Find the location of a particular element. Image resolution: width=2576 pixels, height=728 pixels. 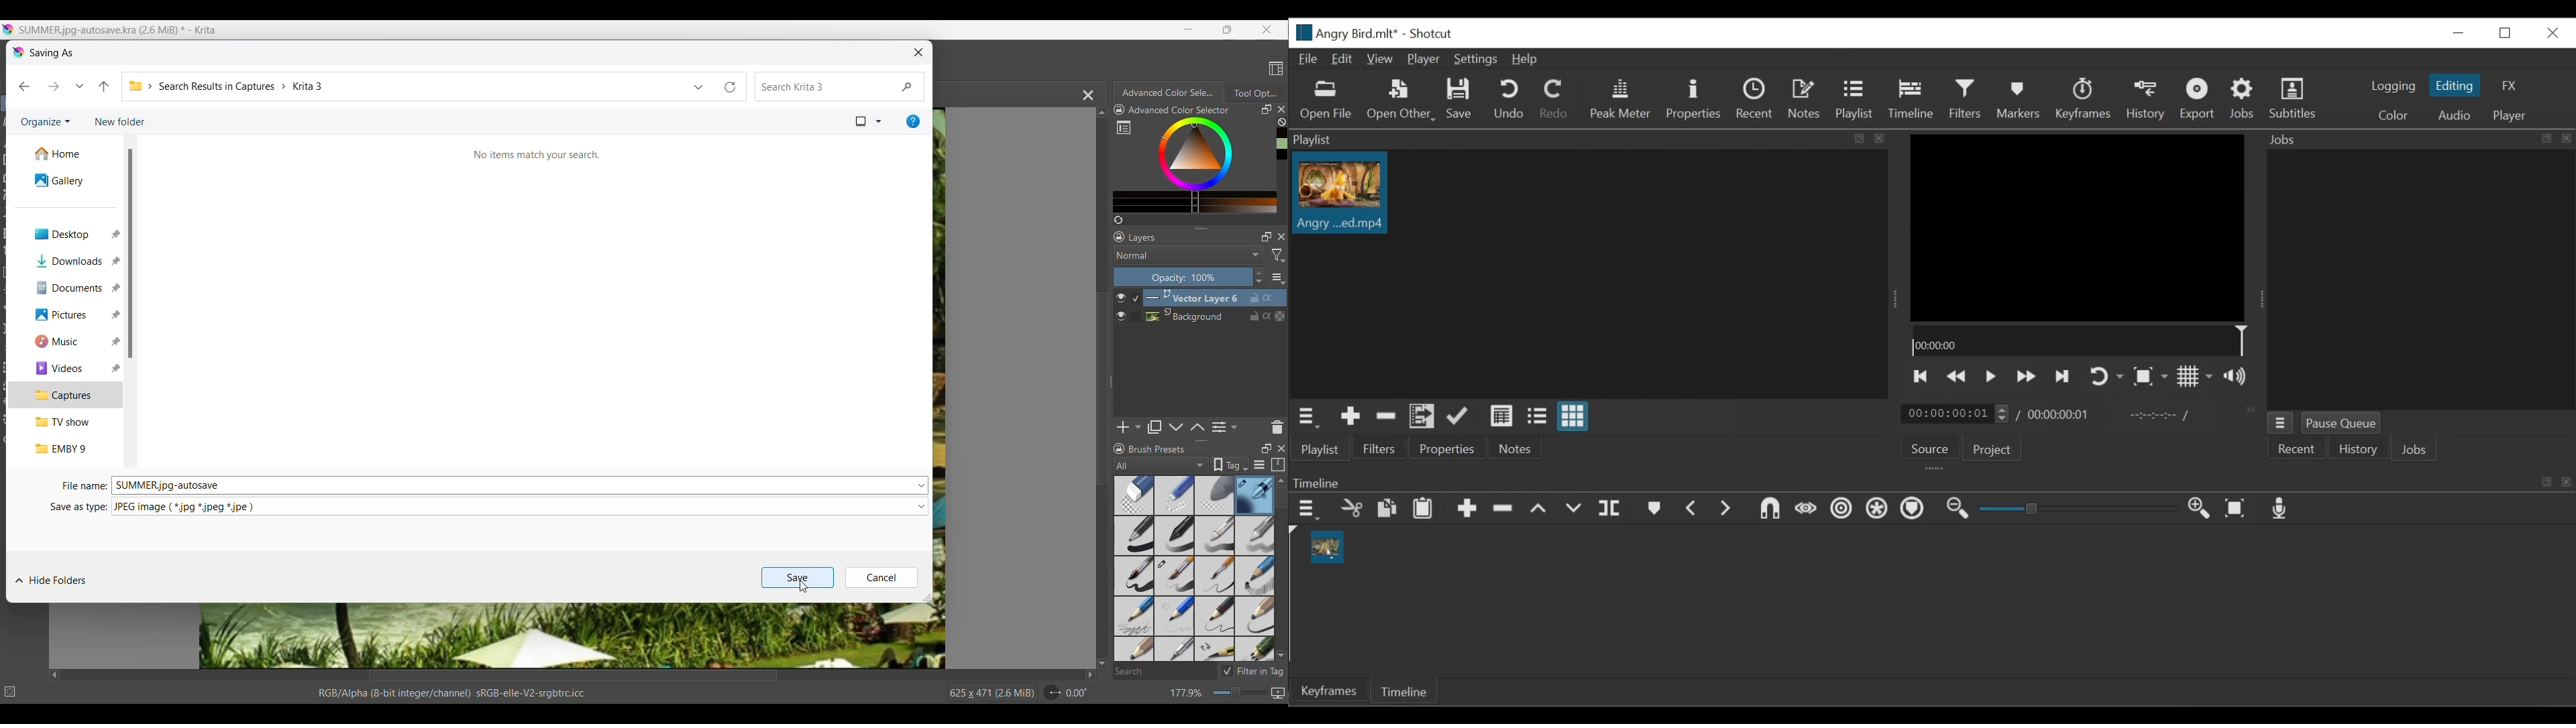

Refresh folder is located at coordinates (733, 86).